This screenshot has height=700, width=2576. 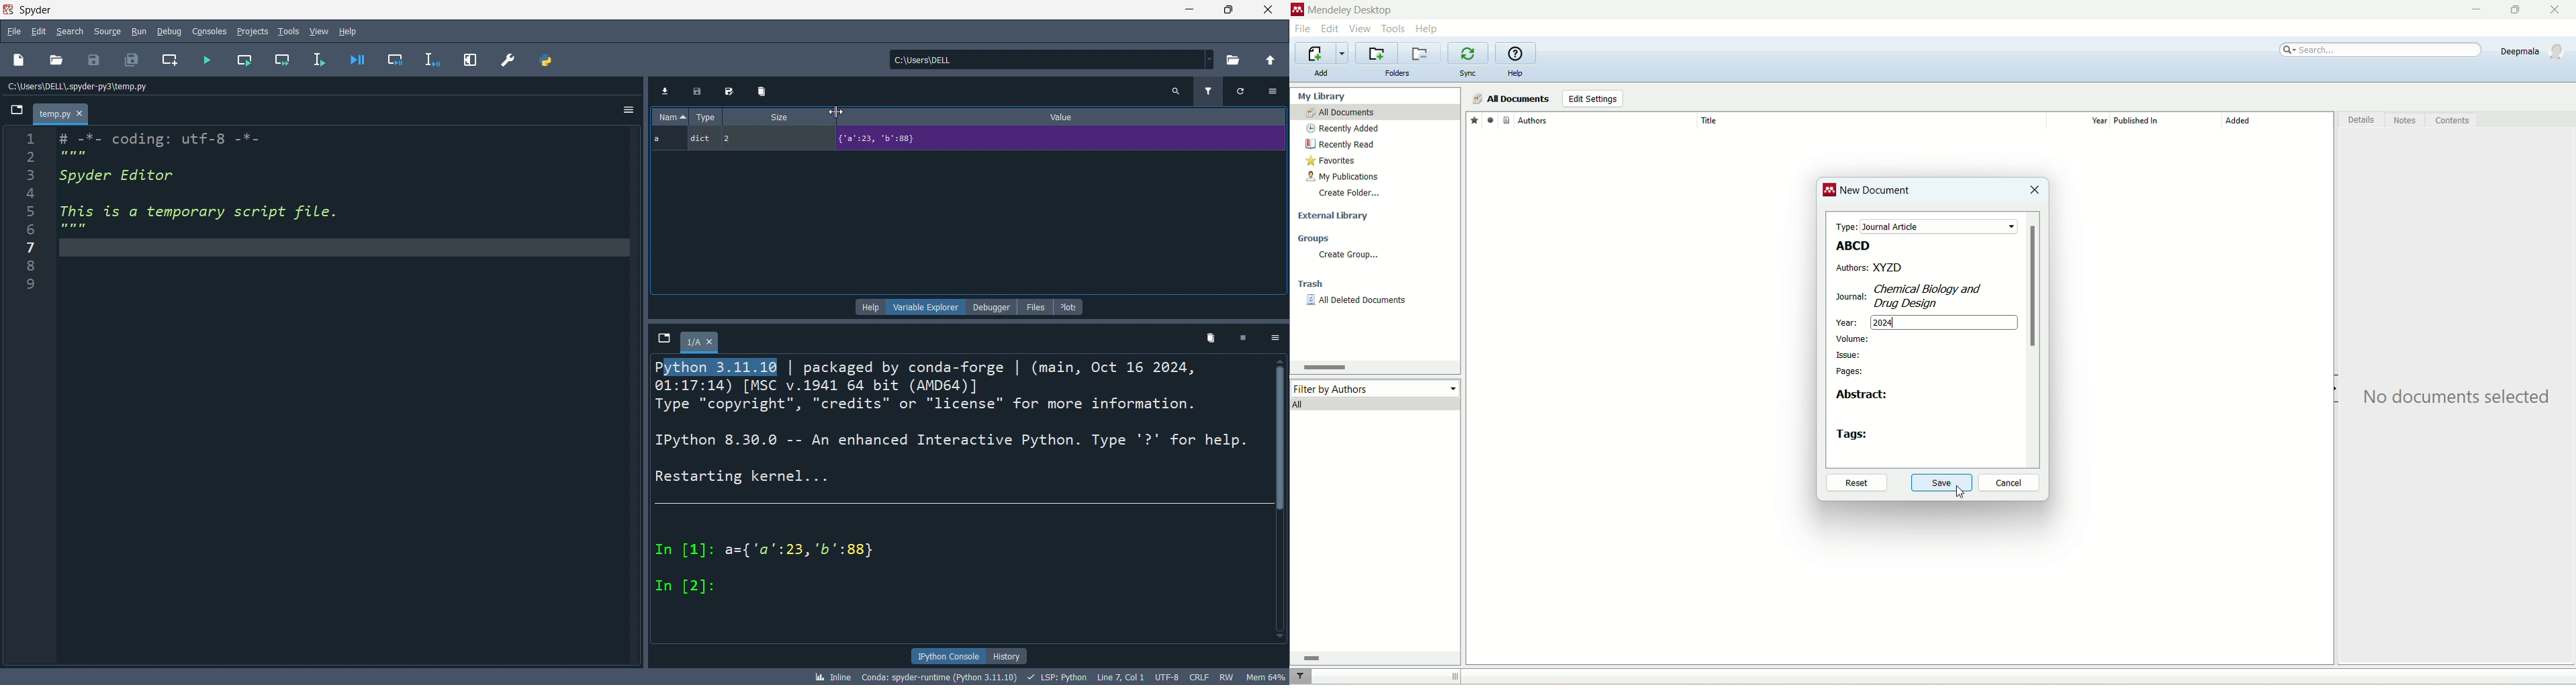 I want to click on content, so click(x=2452, y=121).